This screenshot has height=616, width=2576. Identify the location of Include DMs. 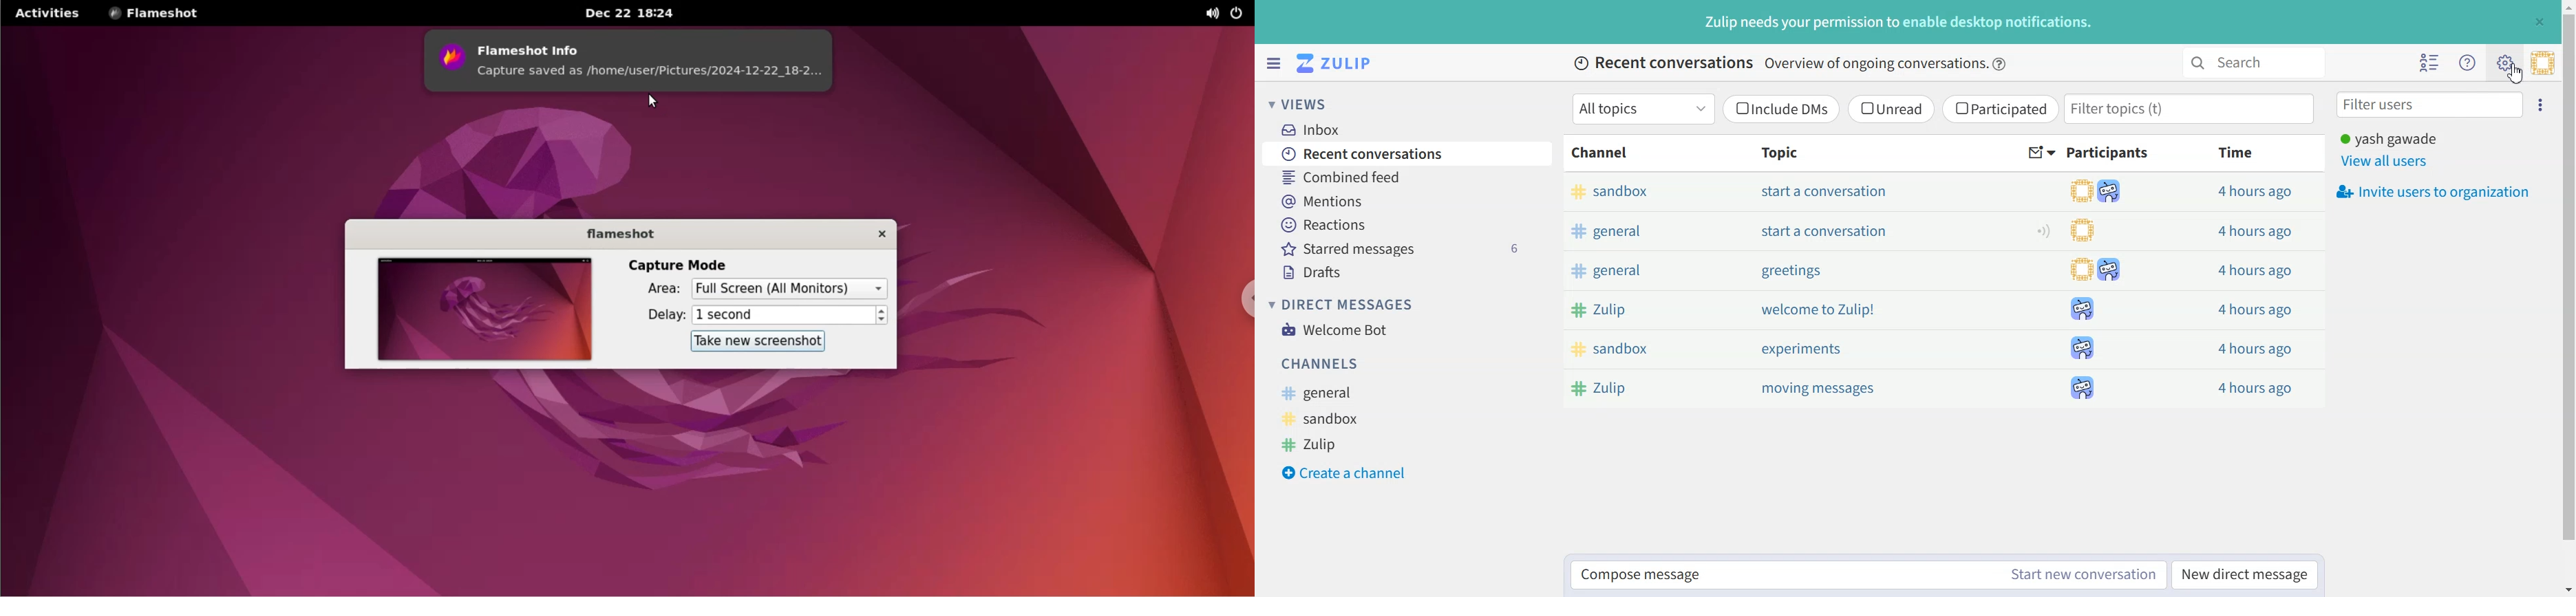
(1782, 109).